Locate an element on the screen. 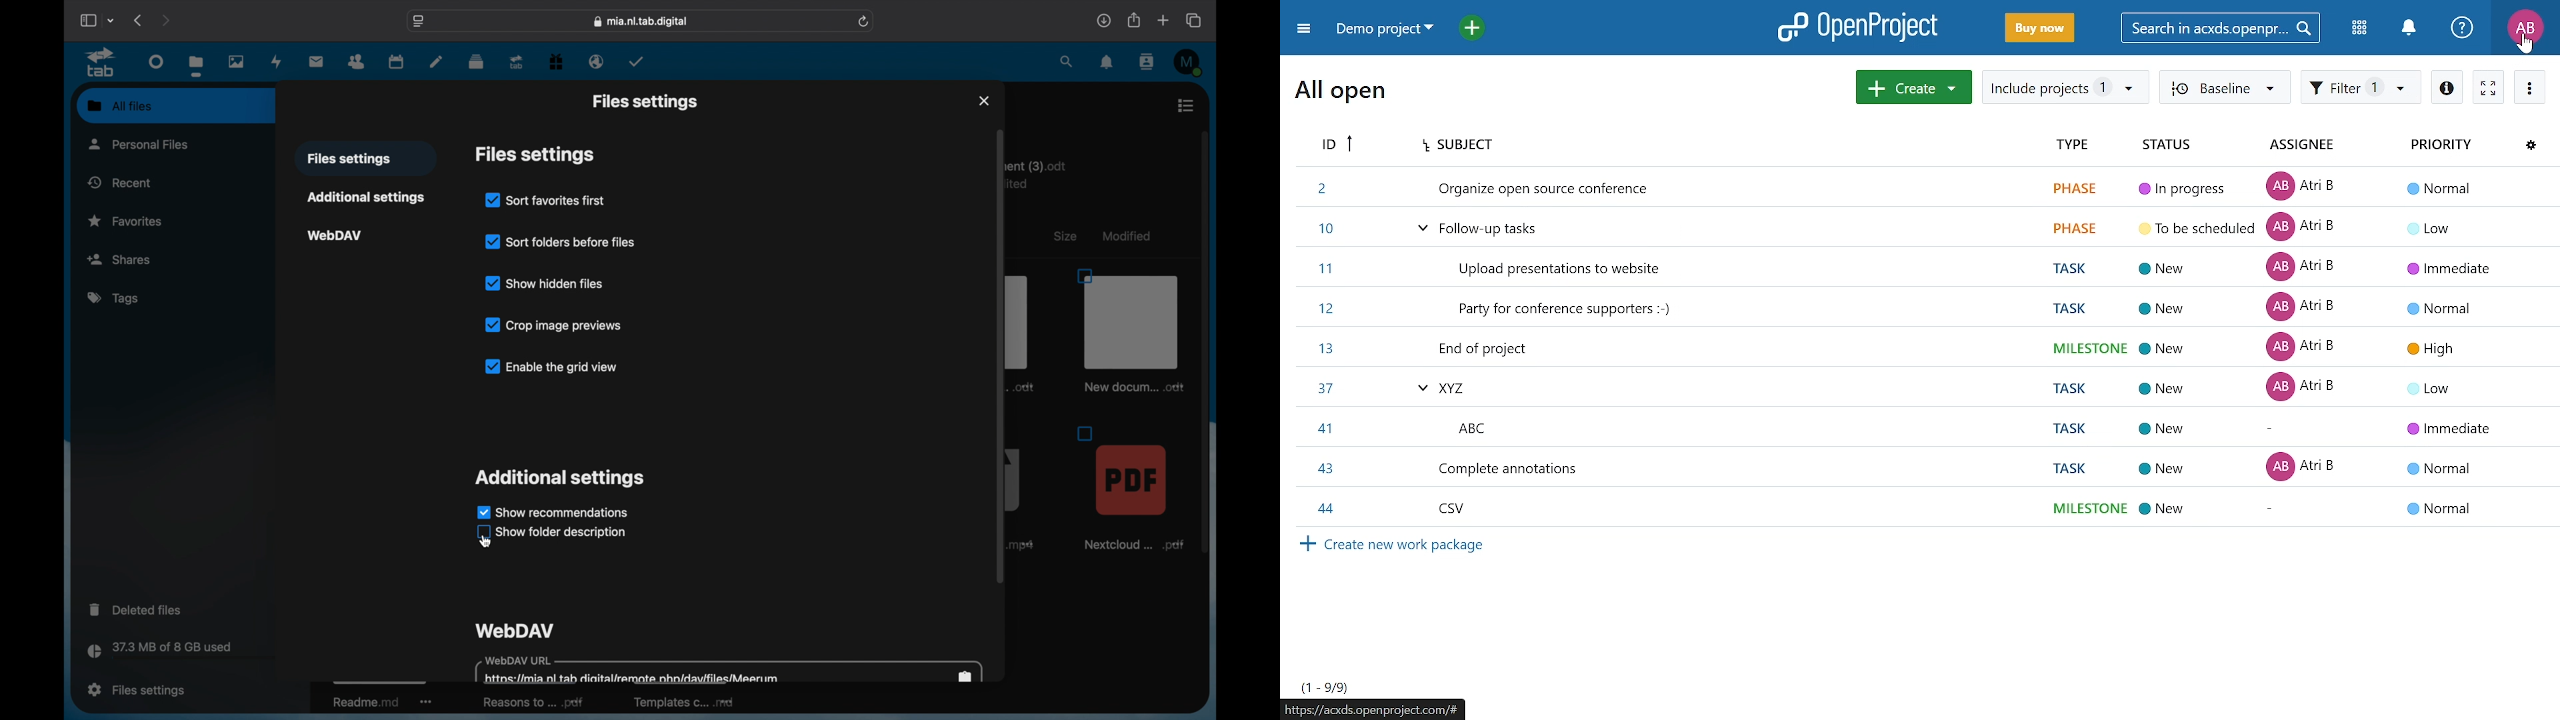 The image size is (2576, 728). notes is located at coordinates (435, 63).